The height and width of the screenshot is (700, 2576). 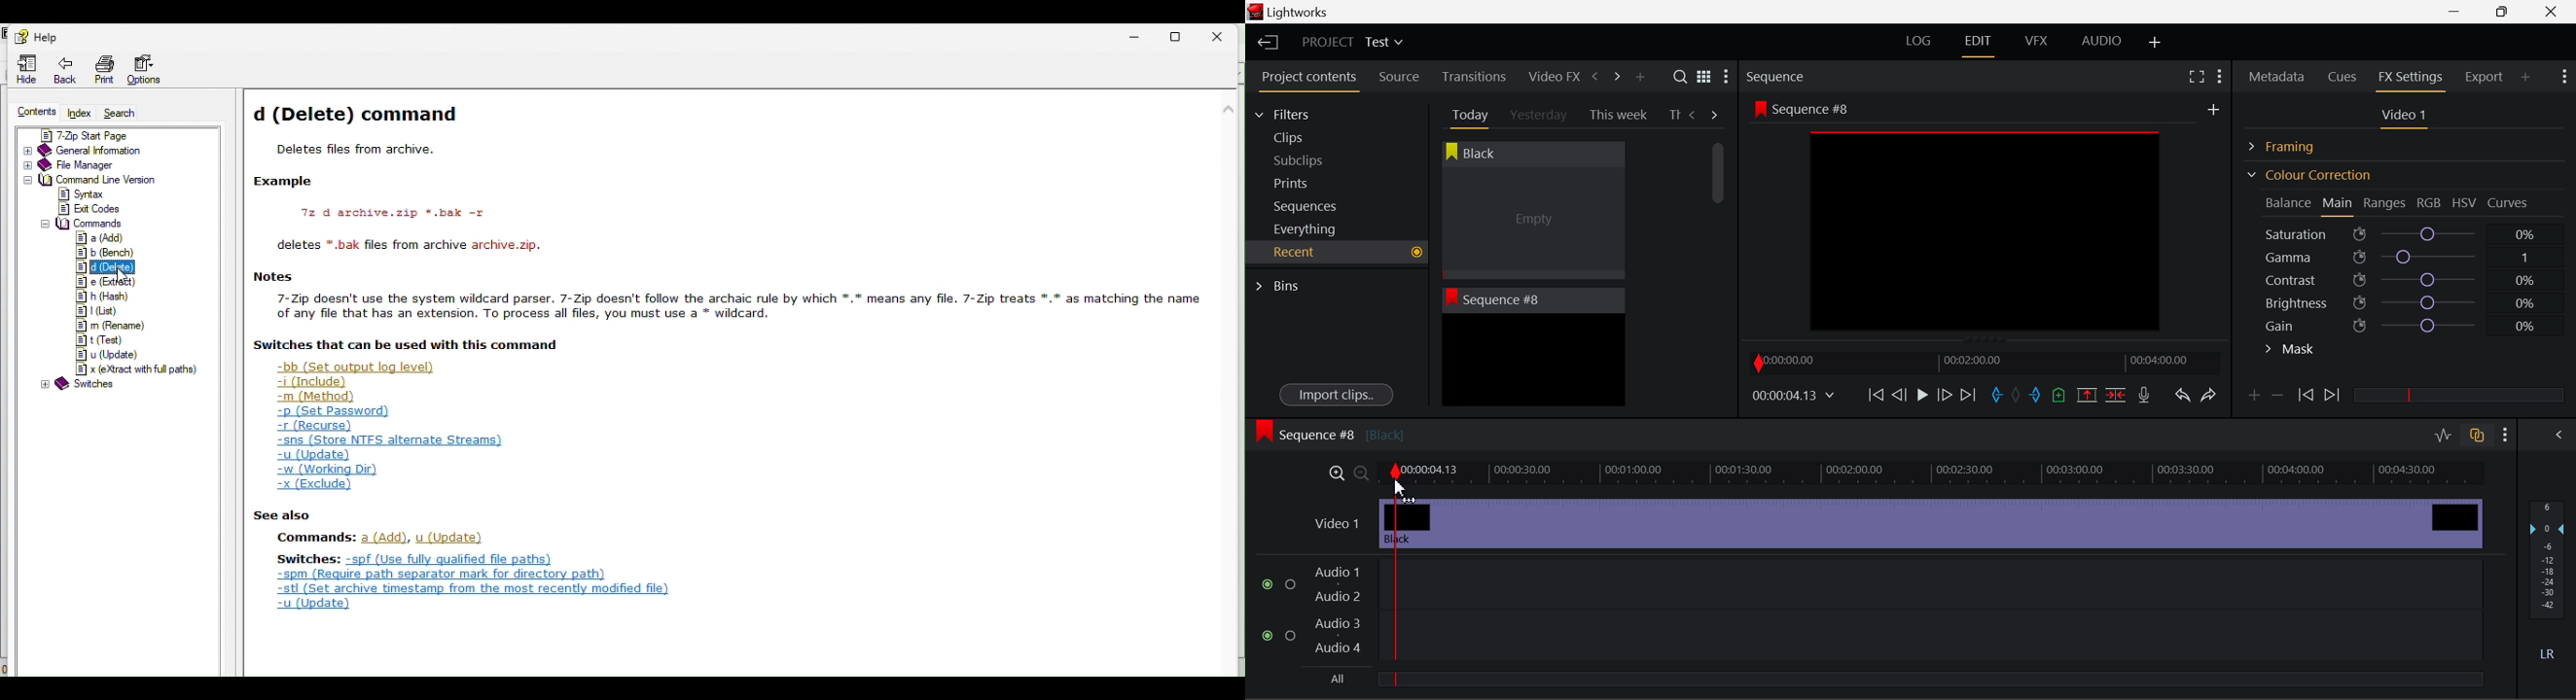 I want to click on Next keyframe, so click(x=2334, y=396).